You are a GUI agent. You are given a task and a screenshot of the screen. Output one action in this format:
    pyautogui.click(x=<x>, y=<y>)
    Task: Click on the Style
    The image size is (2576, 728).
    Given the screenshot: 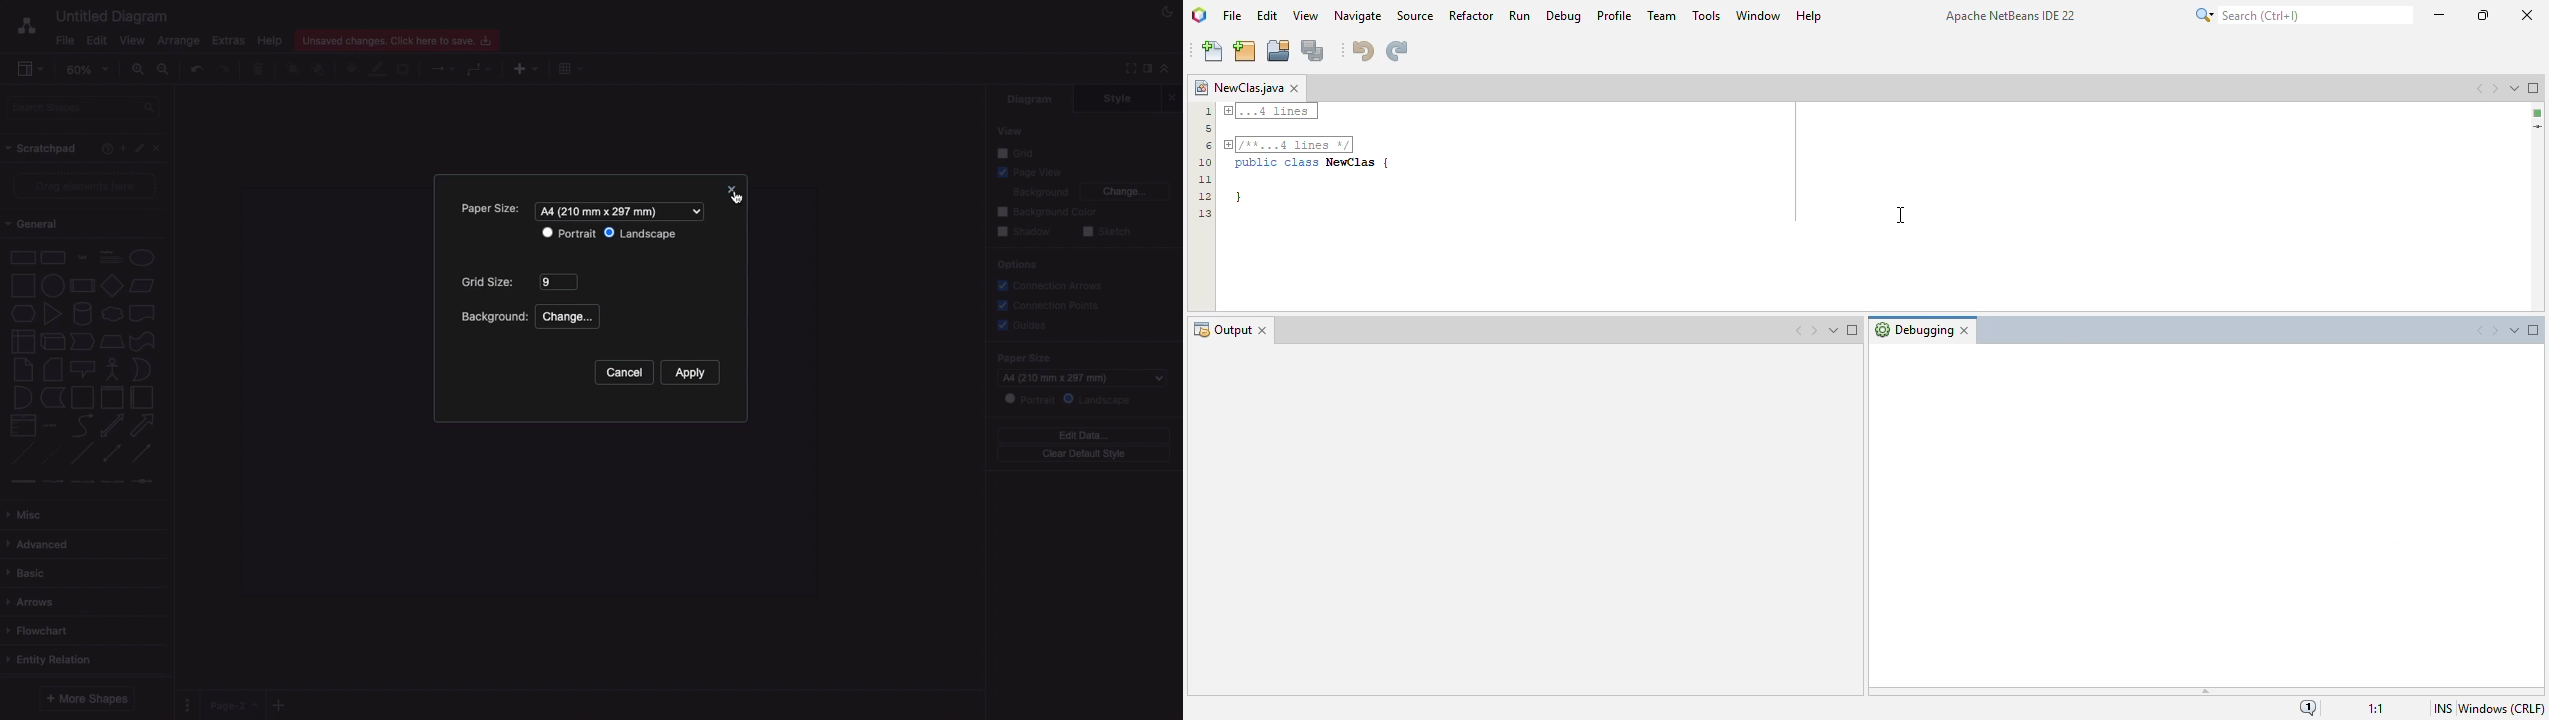 What is the action you would take?
    pyautogui.click(x=1117, y=99)
    